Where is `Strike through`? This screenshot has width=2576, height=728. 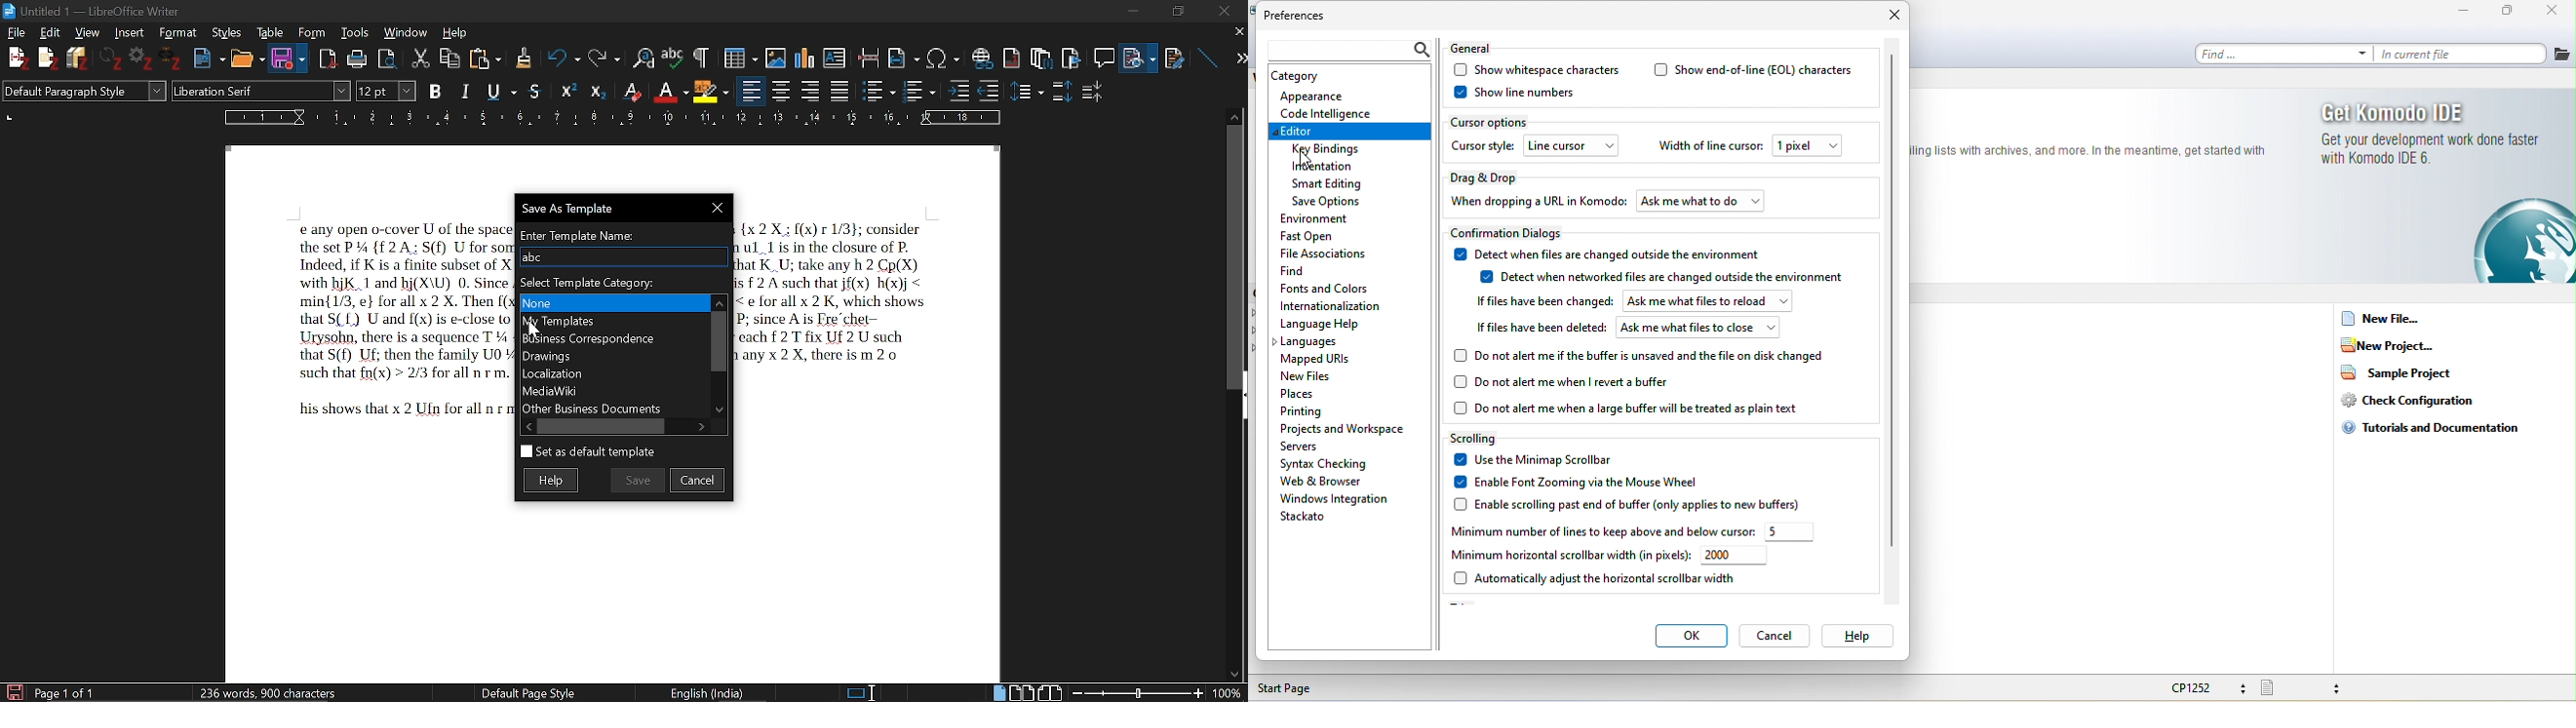
Strike through is located at coordinates (536, 91).